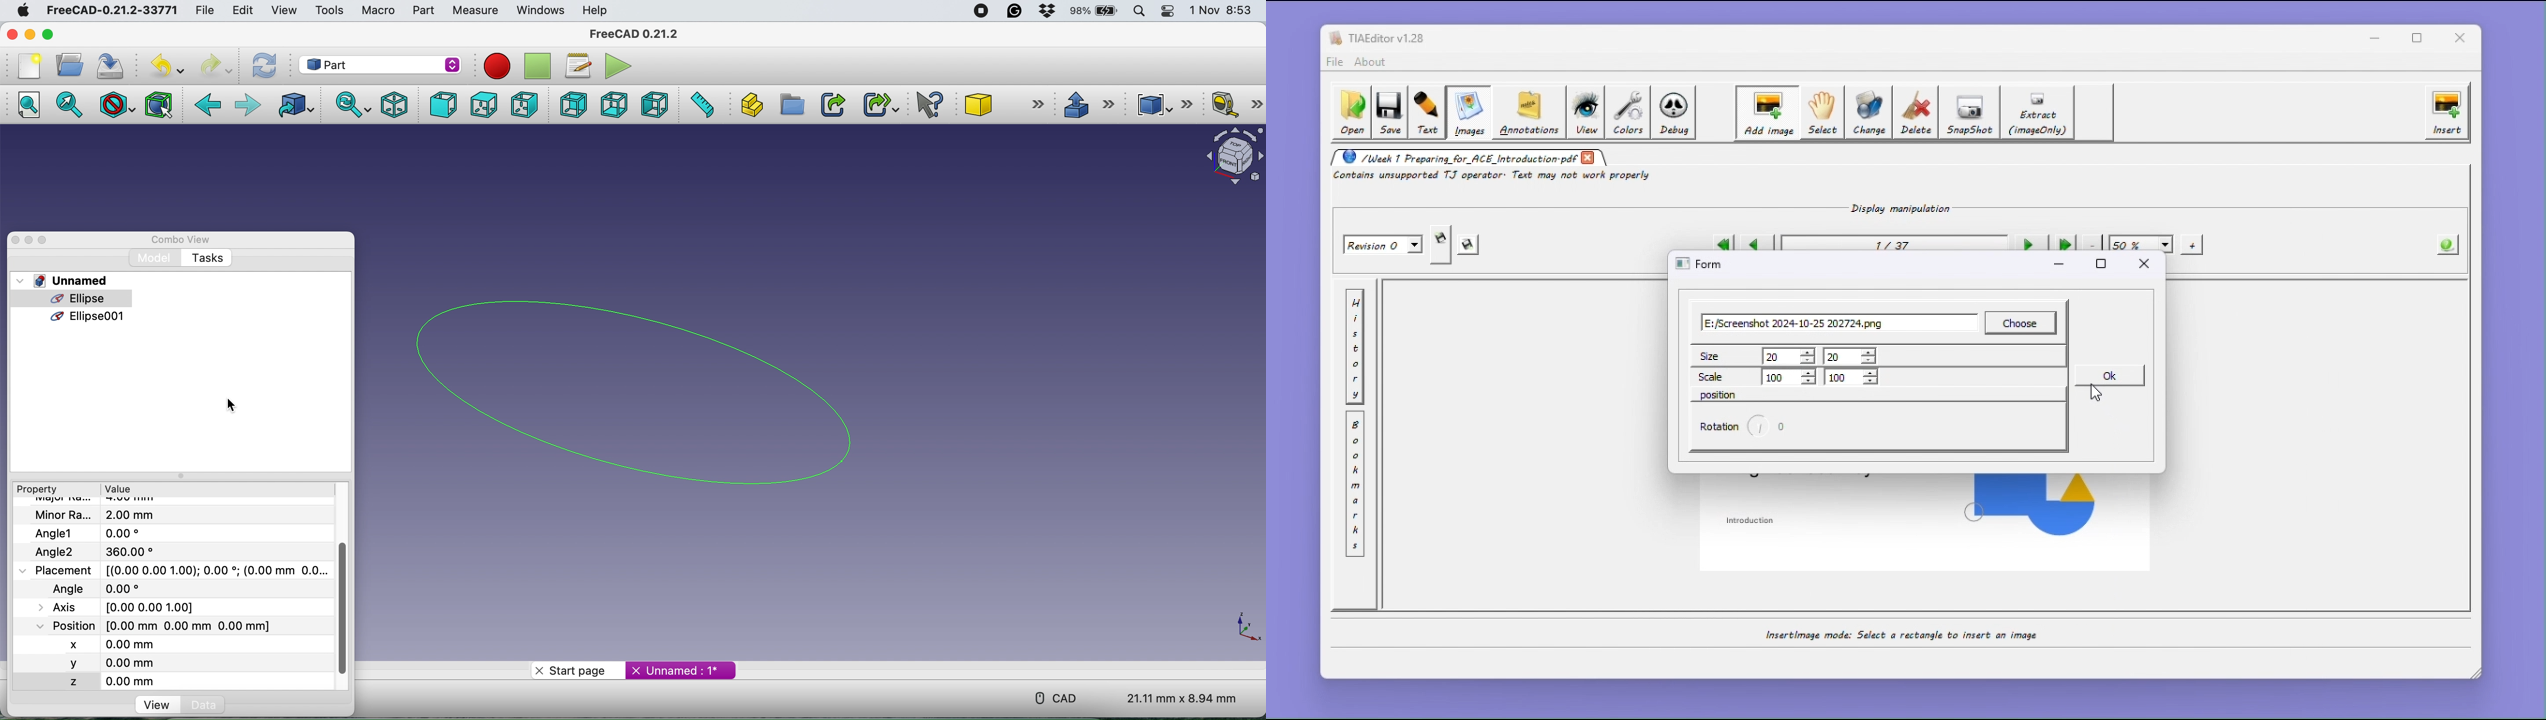  Describe the element at coordinates (1245, 631) in the screenshot. I see `xy coordinate` at that location.